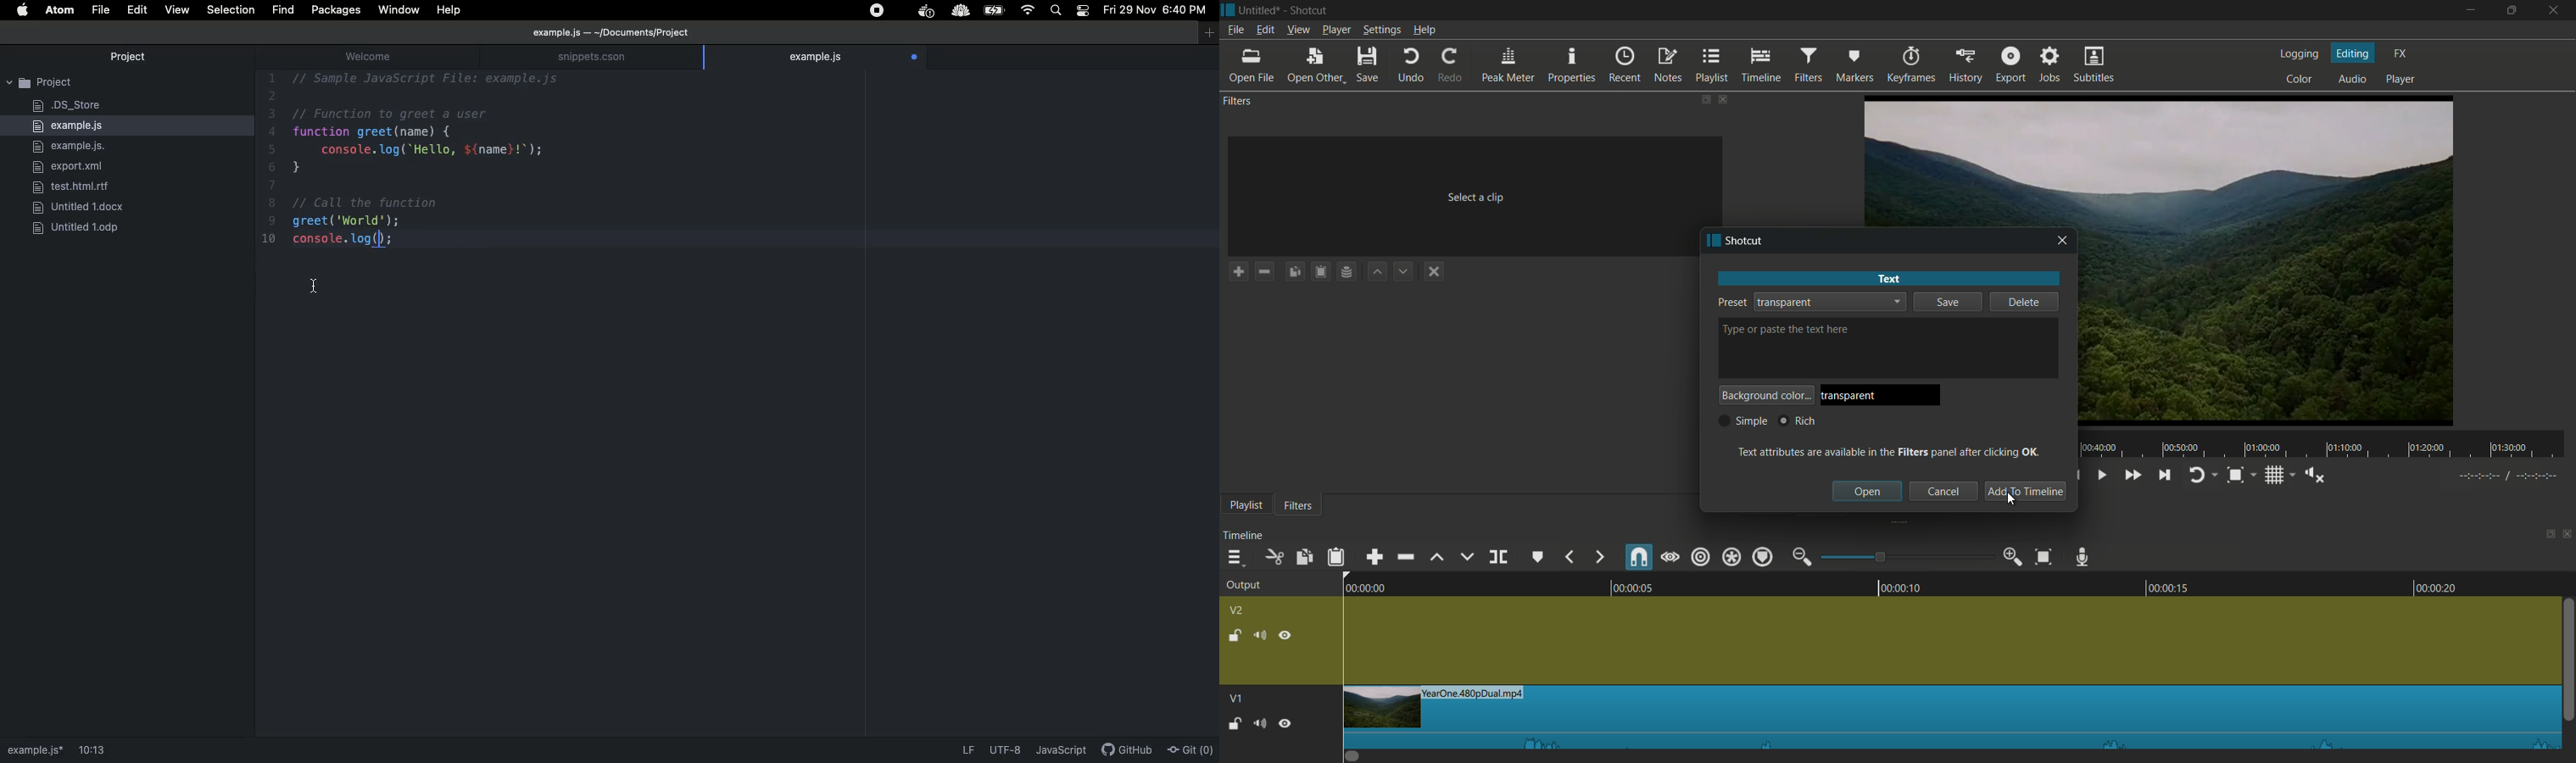 This screenshot has height=784, width=2576. What do you see at coordinates (127, 82) in the screenshot?
I see `Project` at bounding box center [127, 82].